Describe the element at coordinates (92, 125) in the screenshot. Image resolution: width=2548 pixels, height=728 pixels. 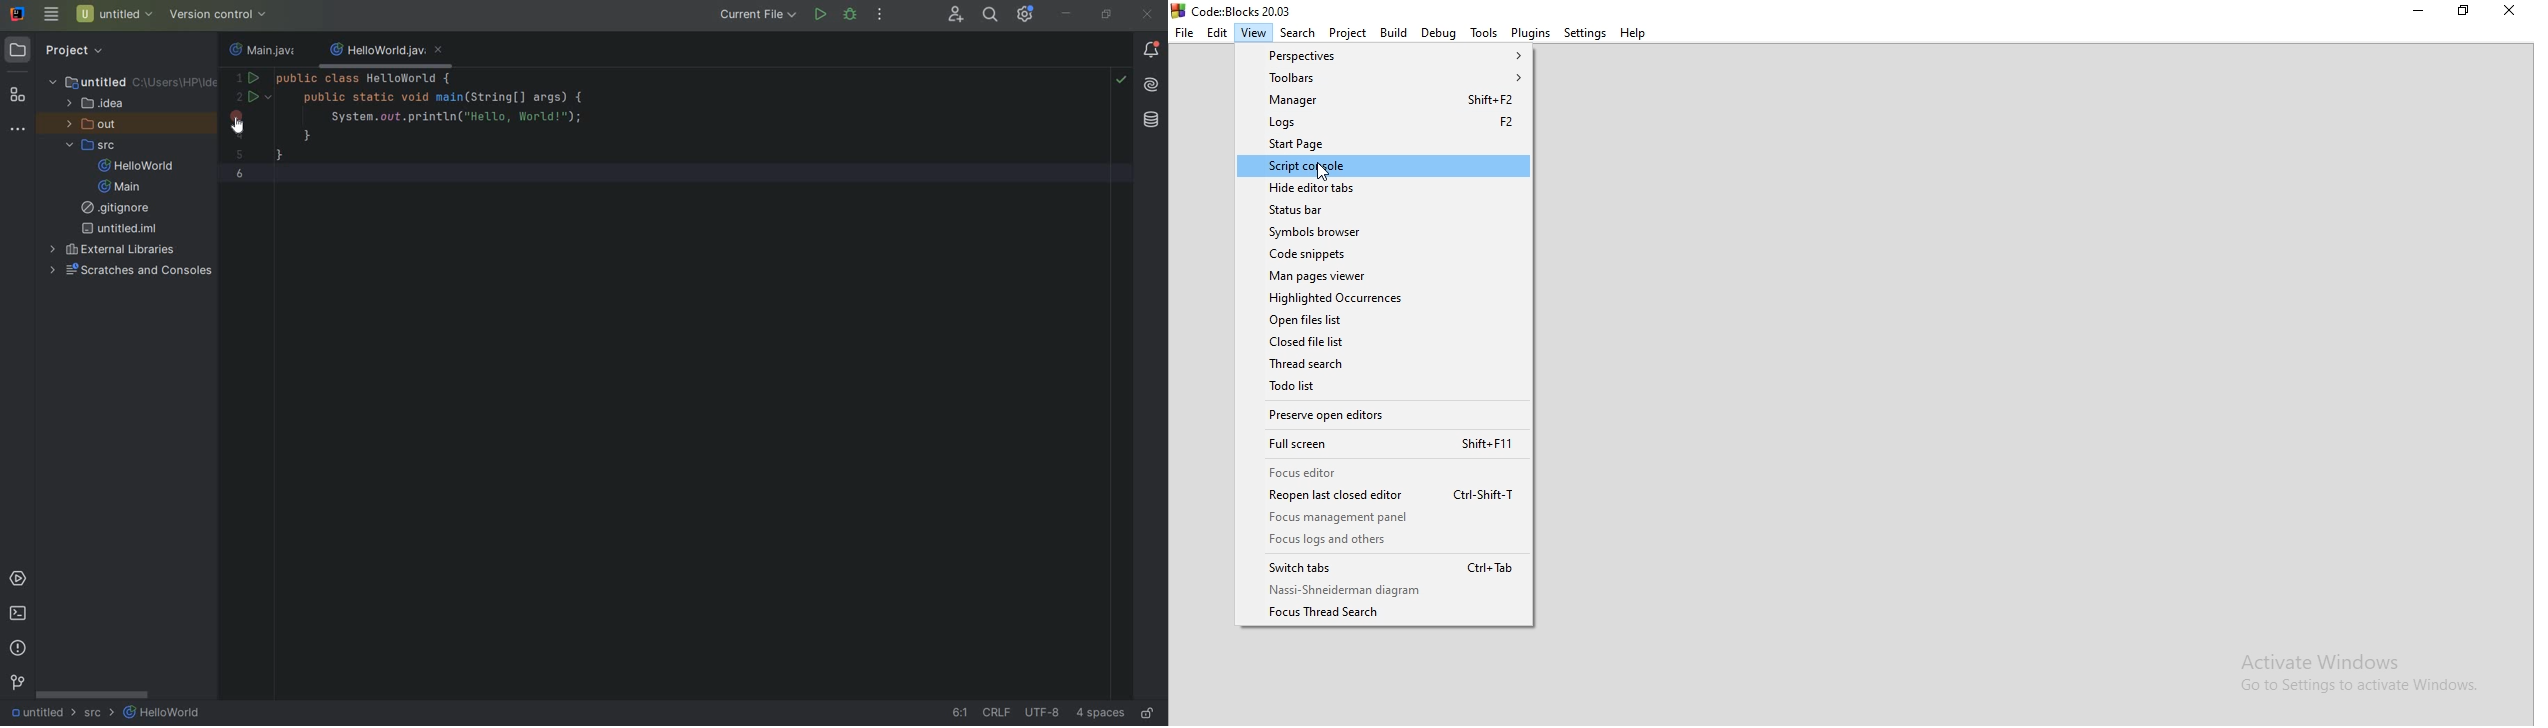
I see `out` at that location.